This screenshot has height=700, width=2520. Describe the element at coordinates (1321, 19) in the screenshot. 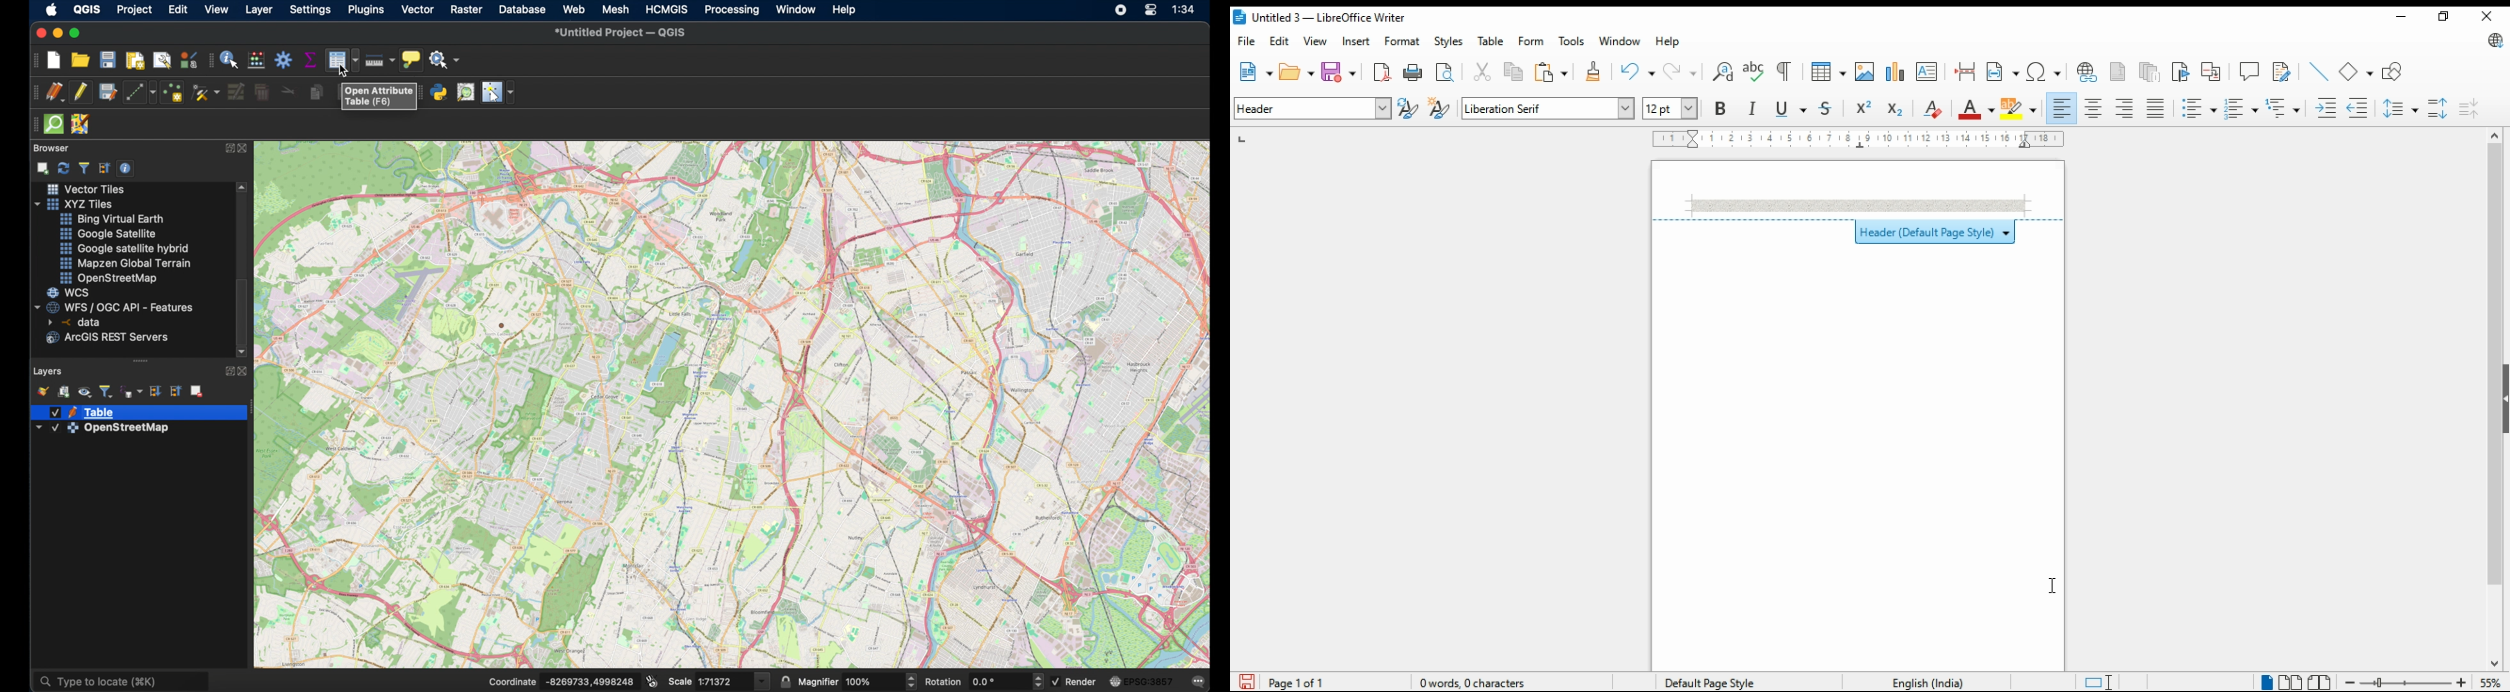

I see `icon and filename` at that location.